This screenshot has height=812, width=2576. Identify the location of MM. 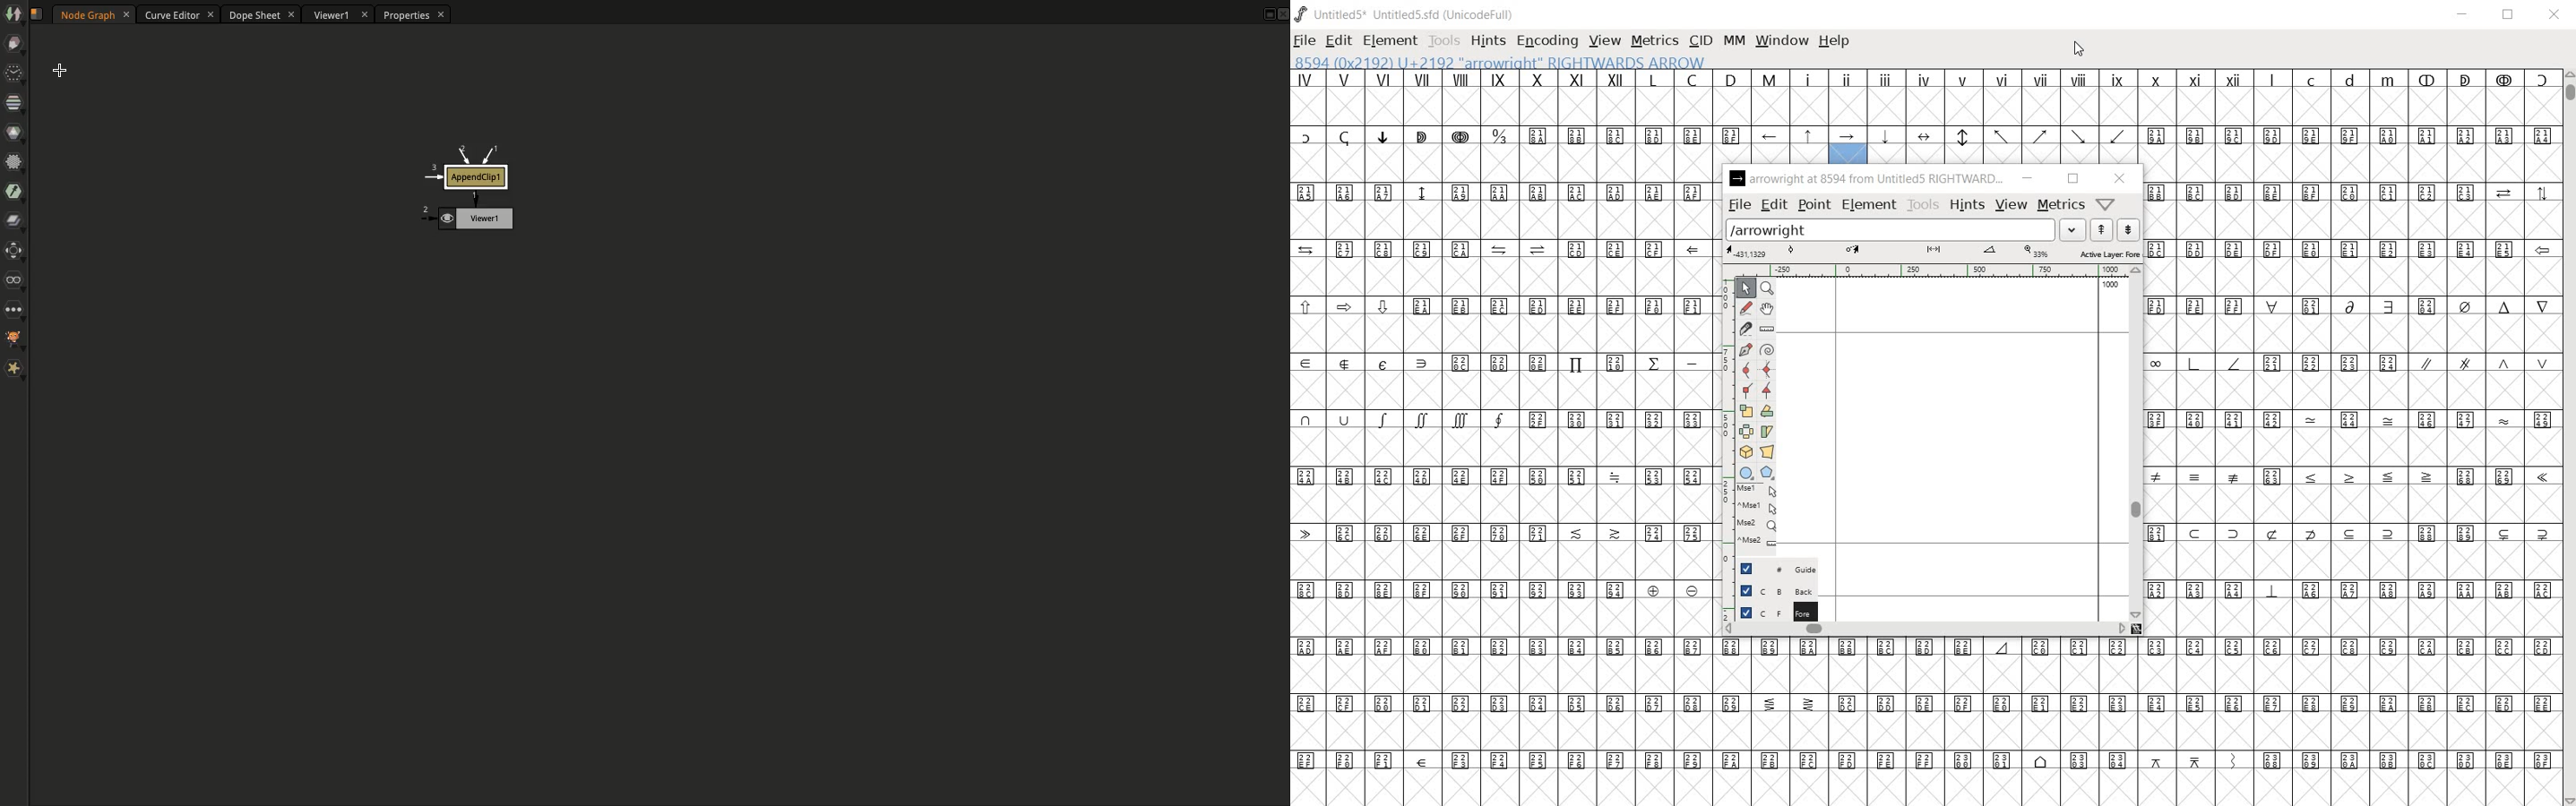
(1736, 42).